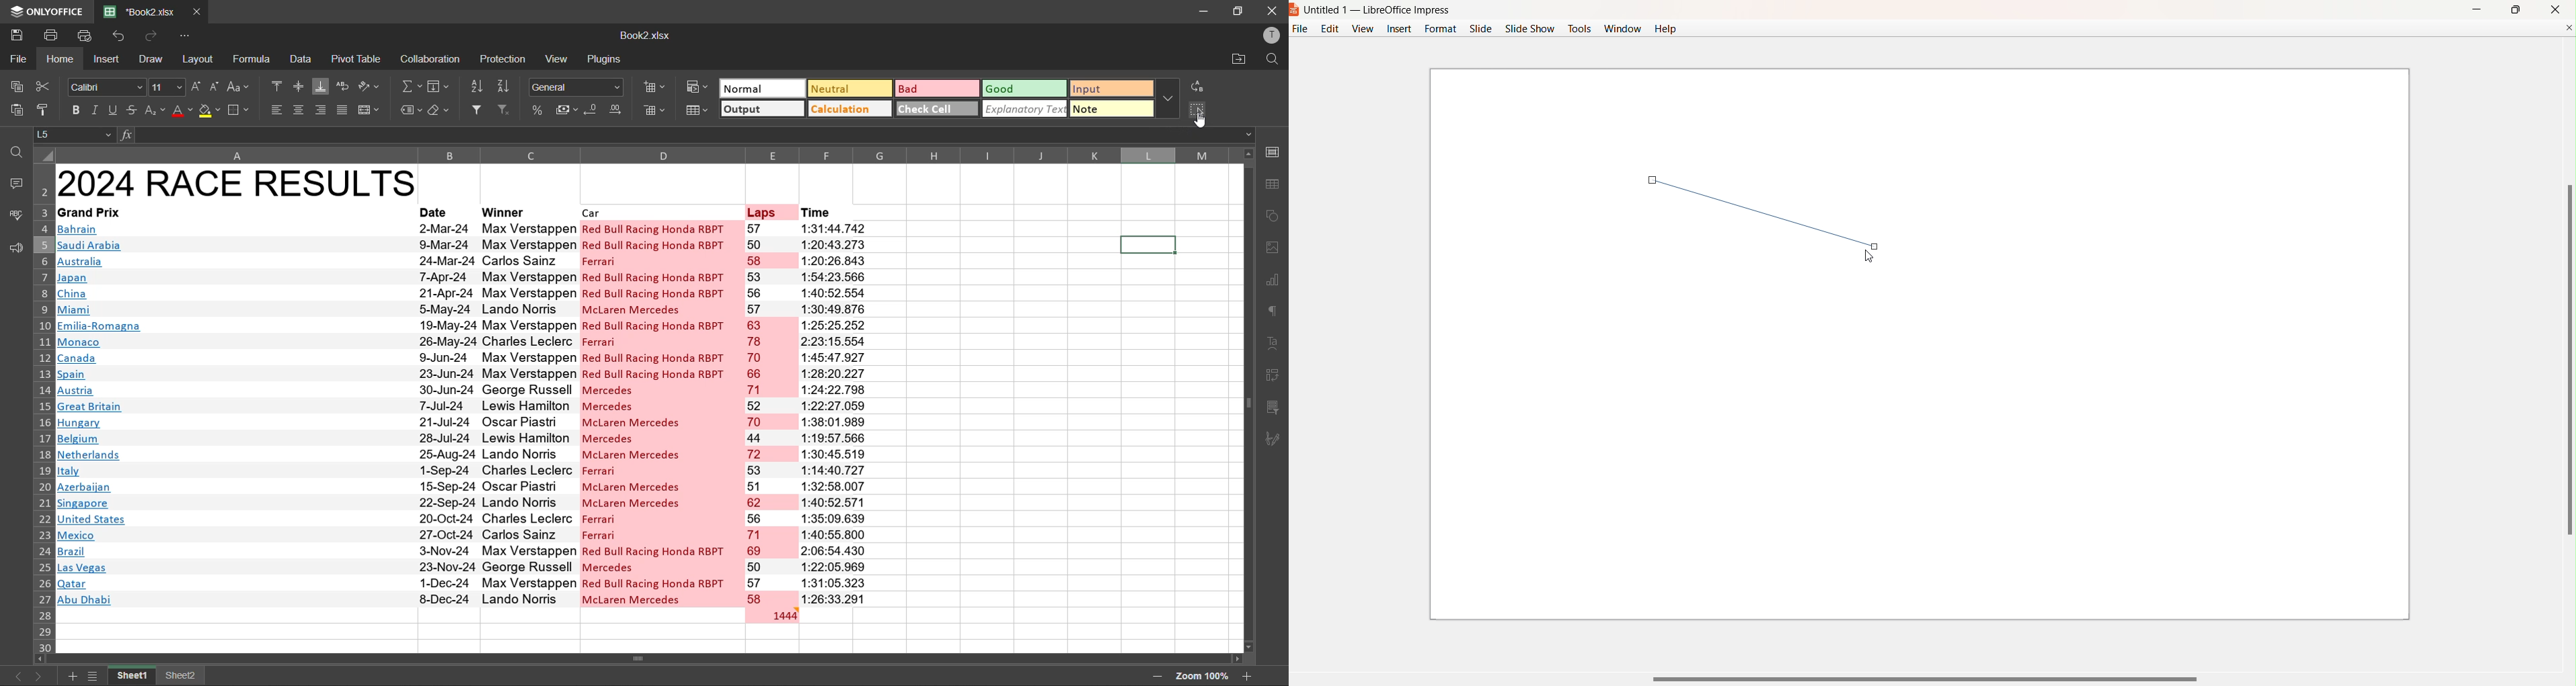 This screenshot has width=2576, height=700. Describe the element at coordinates (199, 11) in the screenshot. I see `close tab` at that location.